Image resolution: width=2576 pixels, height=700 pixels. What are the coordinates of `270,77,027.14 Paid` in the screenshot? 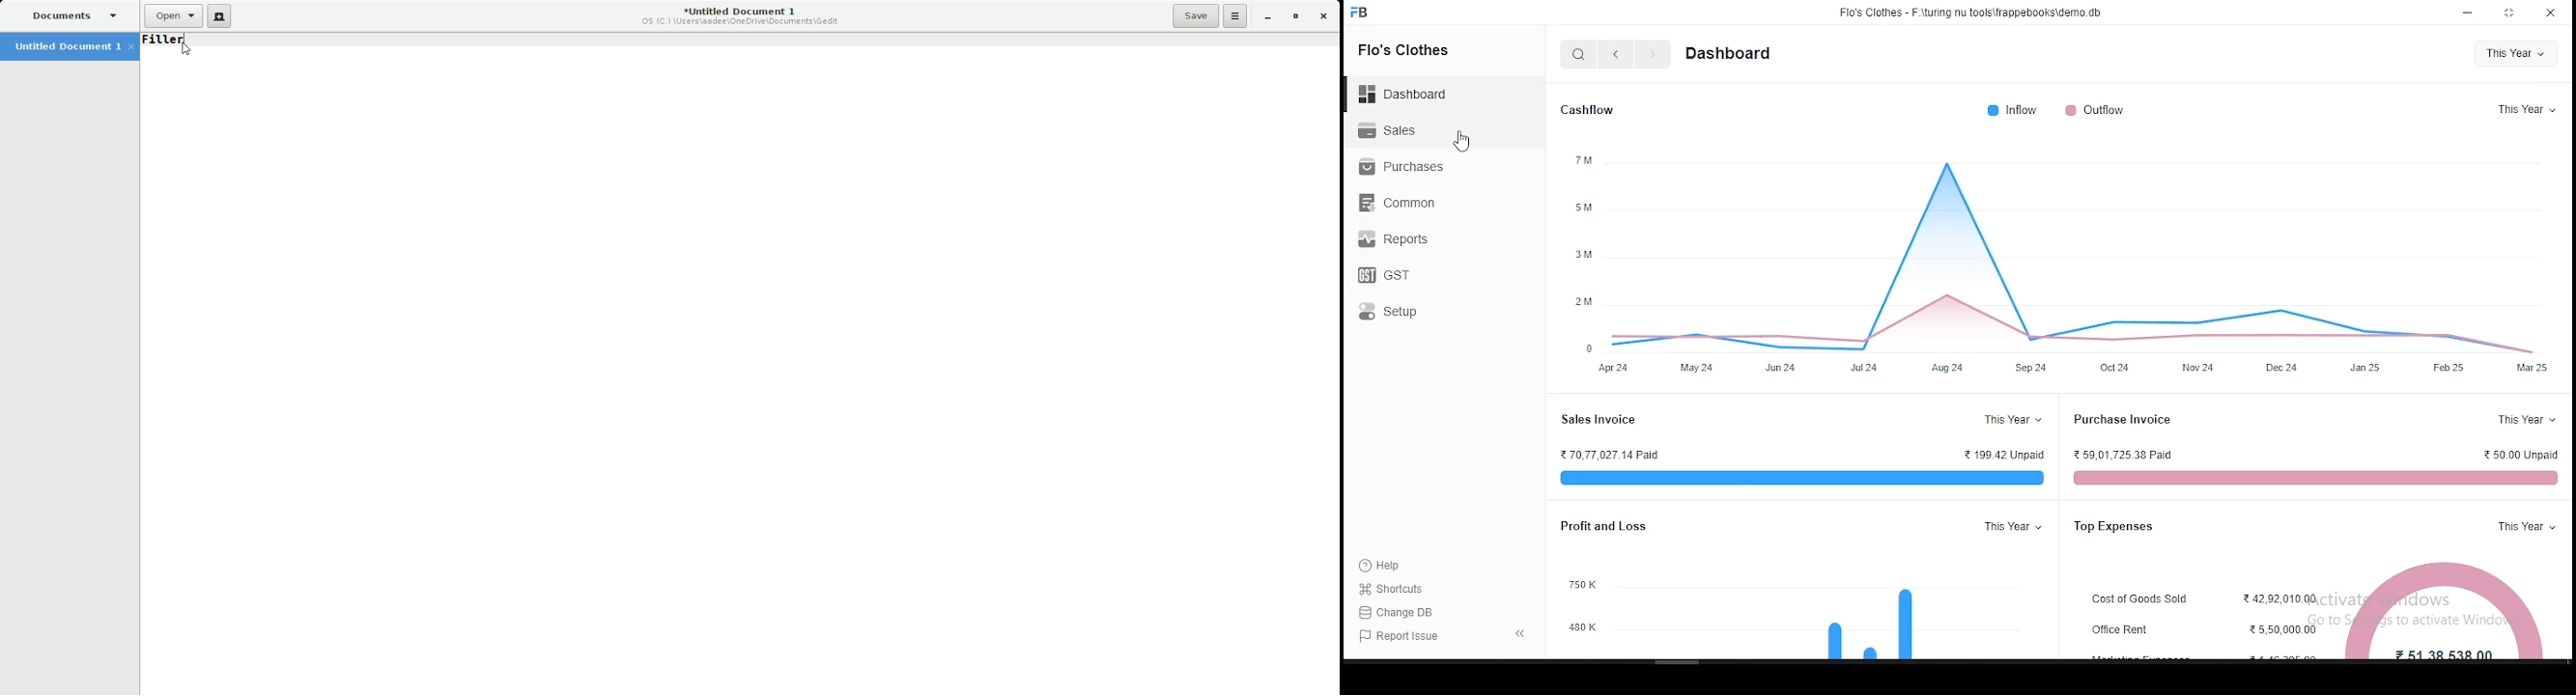 It's located at (1615, 456).